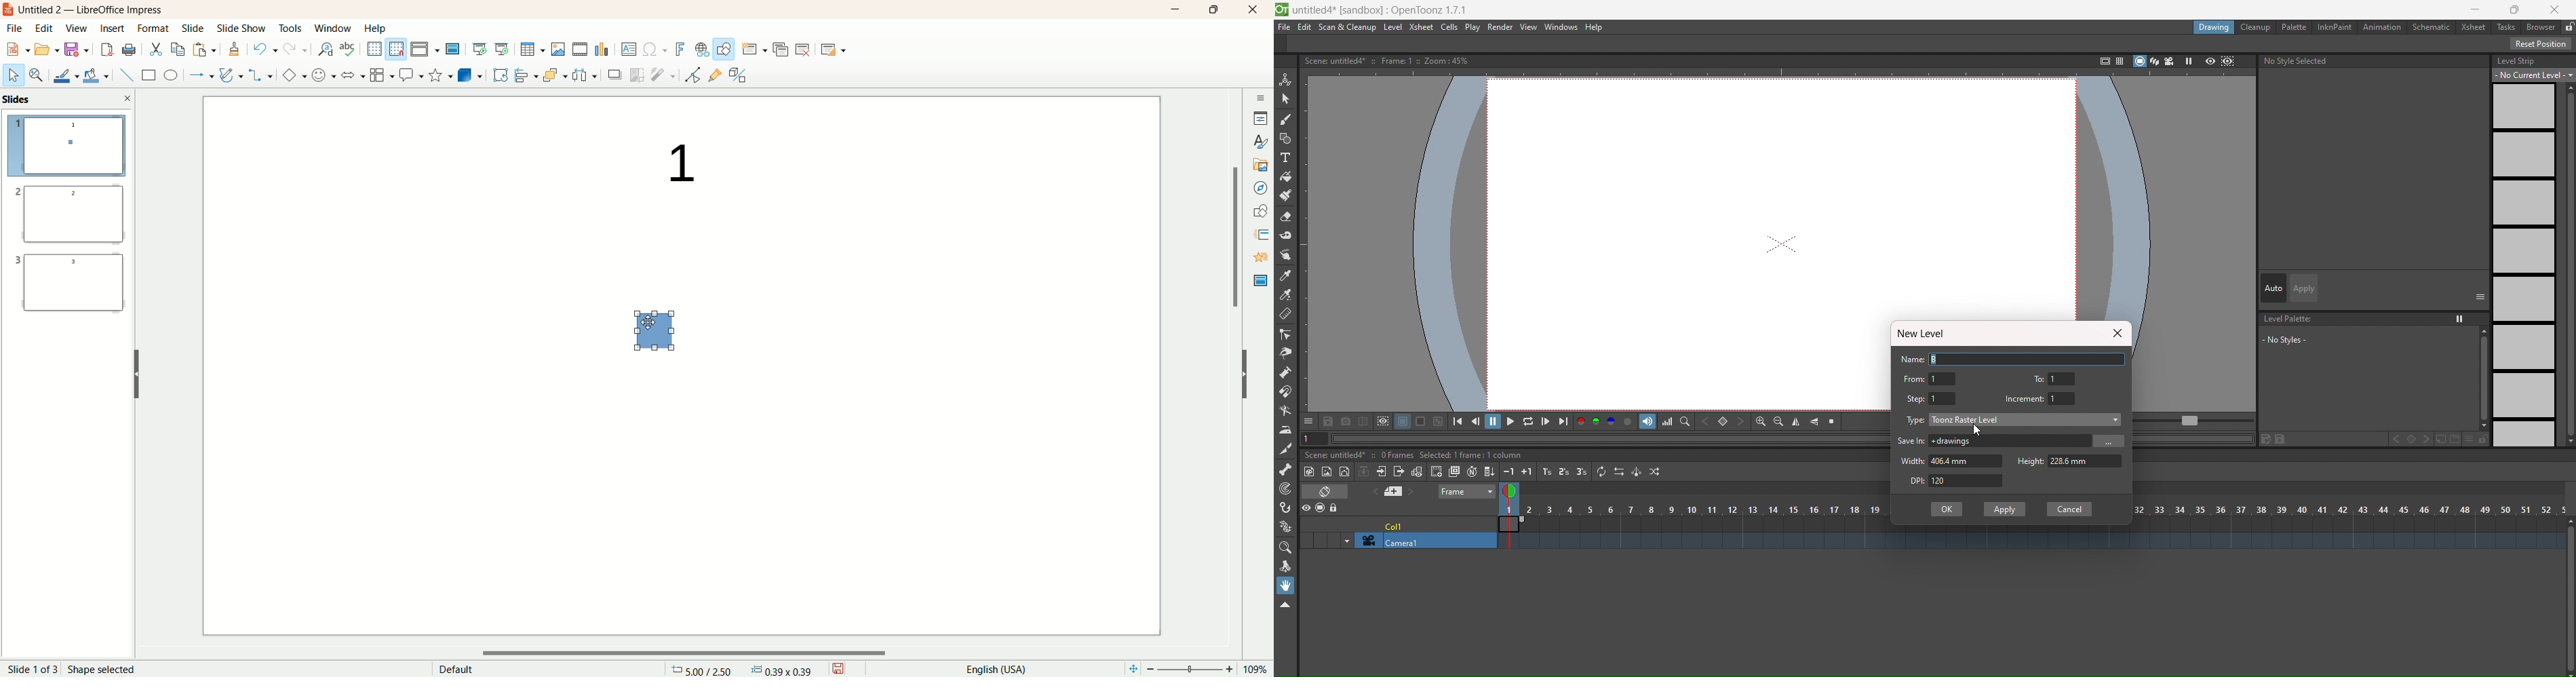  What do you see at coordinates (98, 10) in the screenshot?
I see `title` at bounding box center [98, 10].